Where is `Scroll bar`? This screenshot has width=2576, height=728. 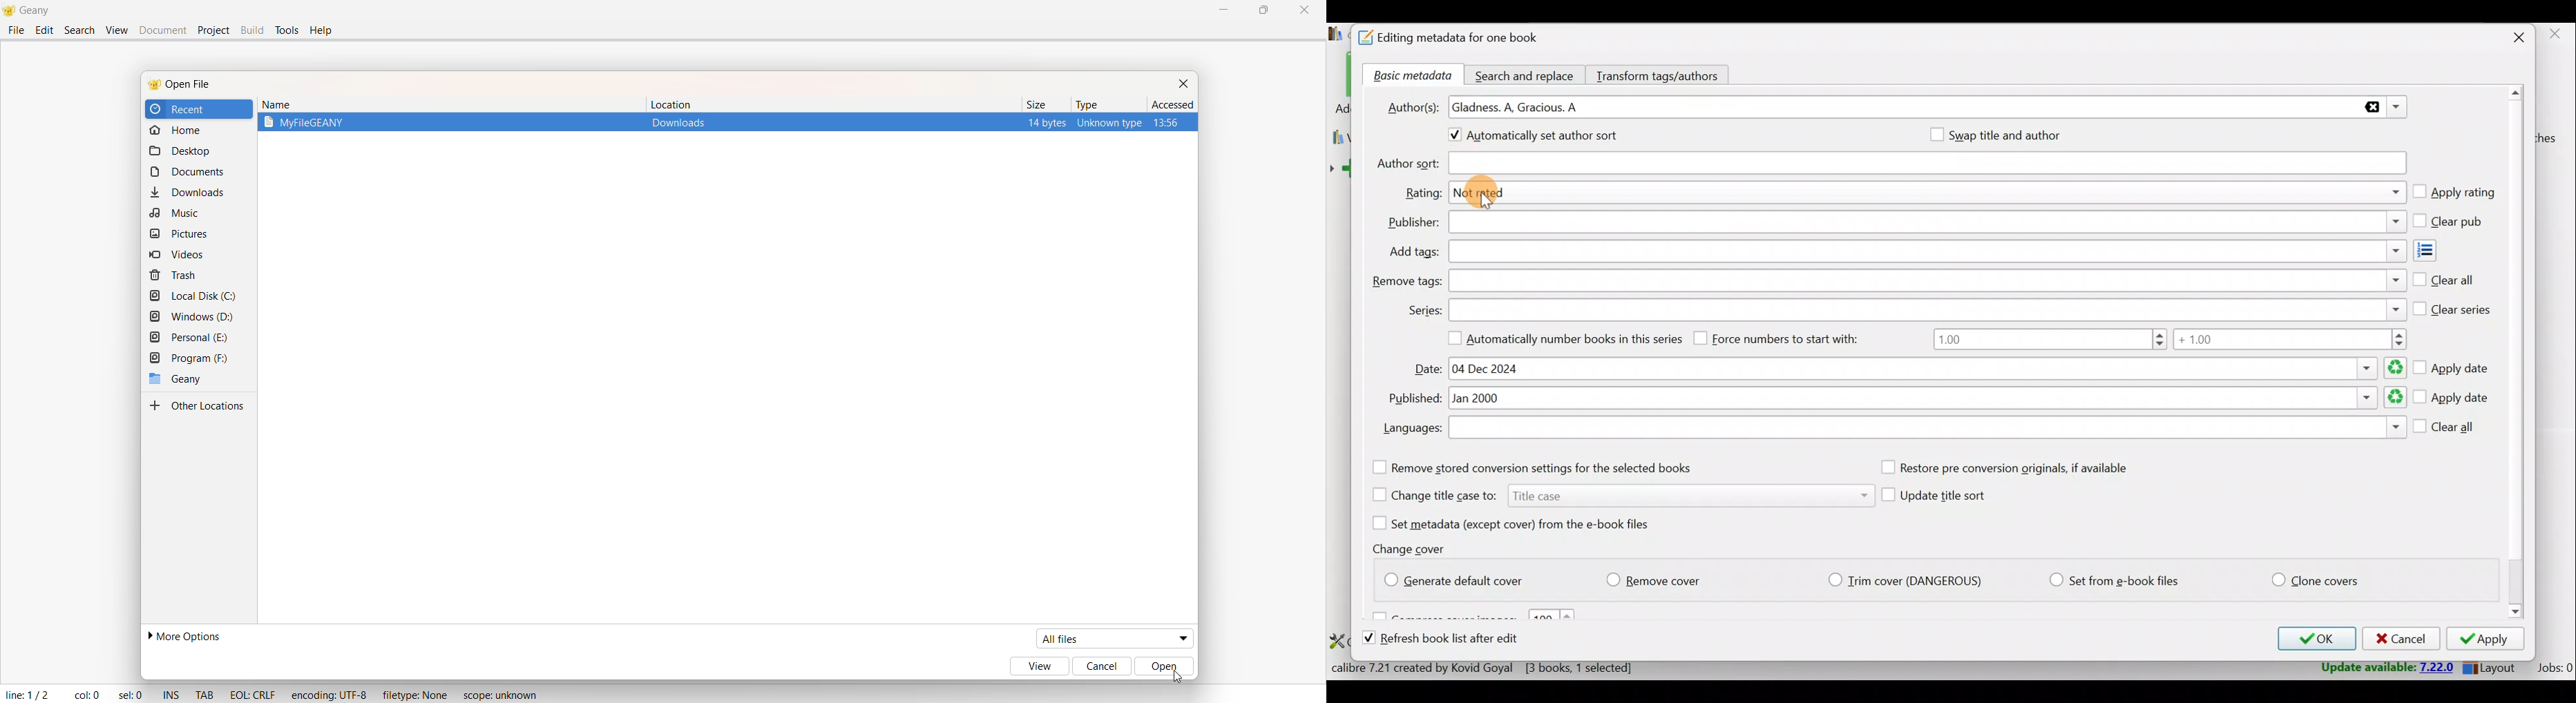 Scroll bar is located at coordinates (2517, 354).